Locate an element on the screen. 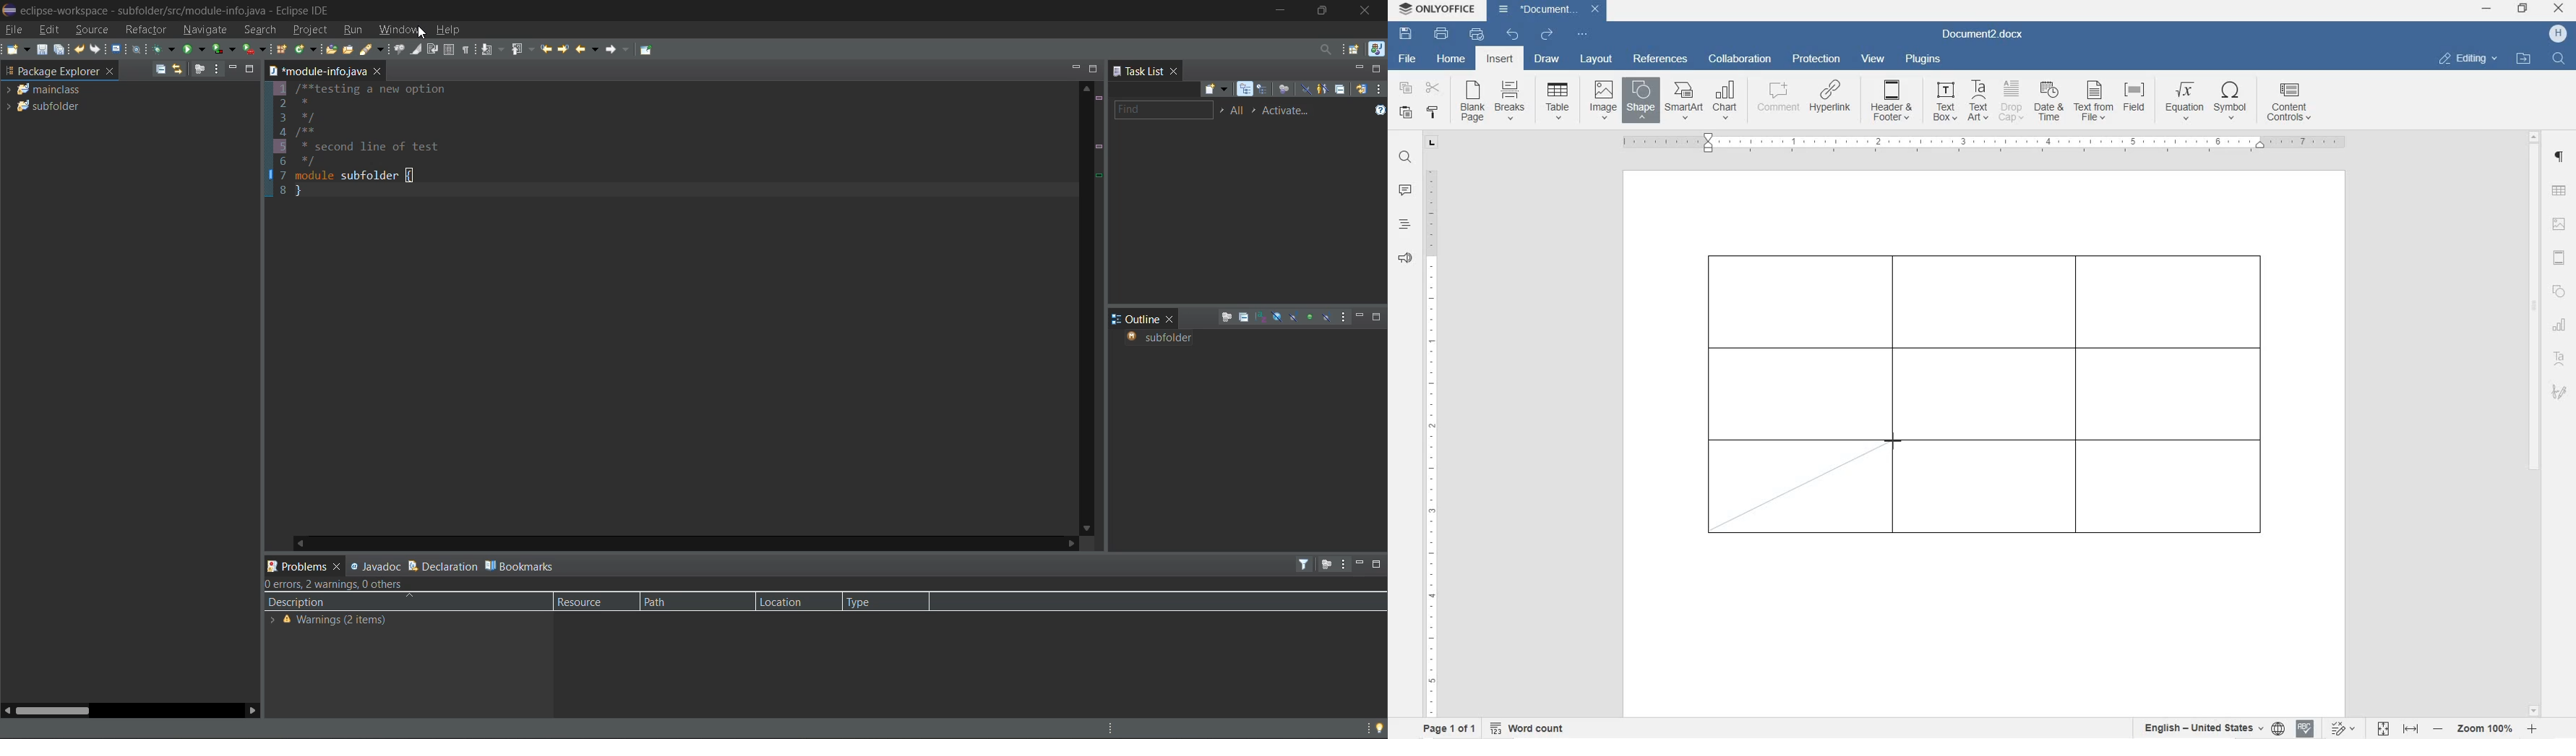 The height and width of the screenshot is (756, 2576). previous annotation is located at coordinates (522, 50).